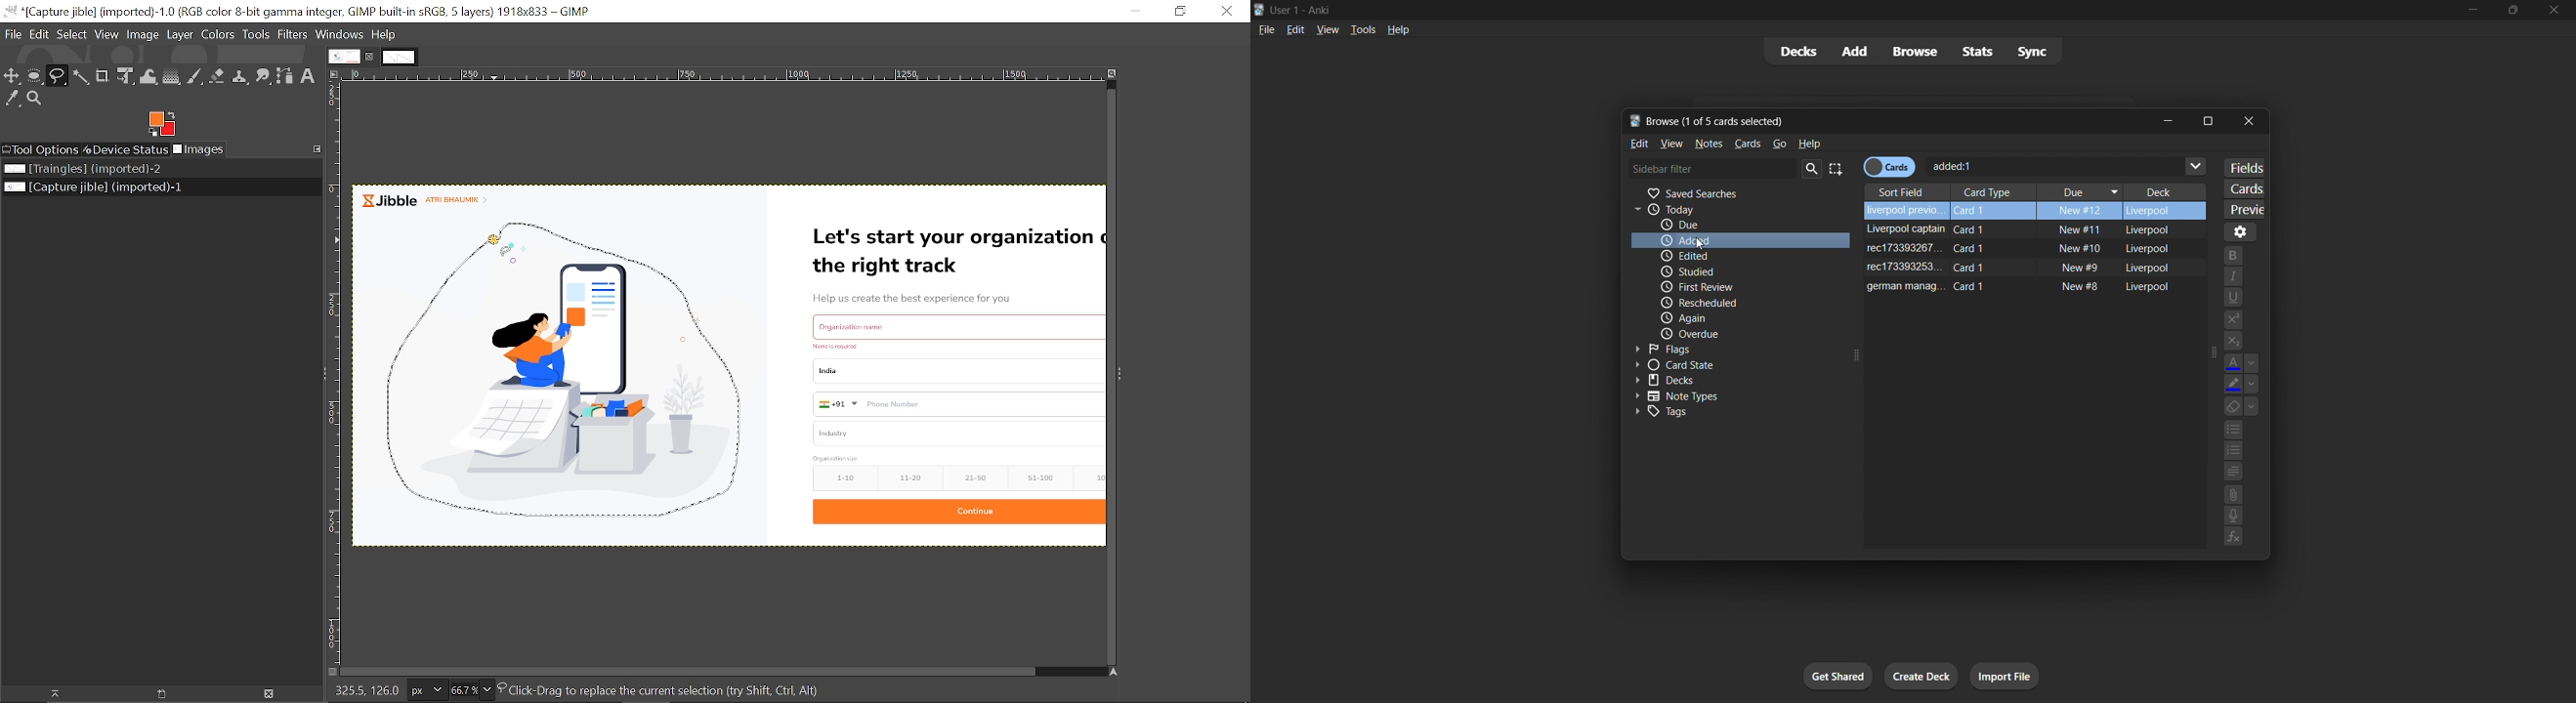  Describe the element at coordinates (2509, 10) in the screenshot. I see `maximize` at that location.